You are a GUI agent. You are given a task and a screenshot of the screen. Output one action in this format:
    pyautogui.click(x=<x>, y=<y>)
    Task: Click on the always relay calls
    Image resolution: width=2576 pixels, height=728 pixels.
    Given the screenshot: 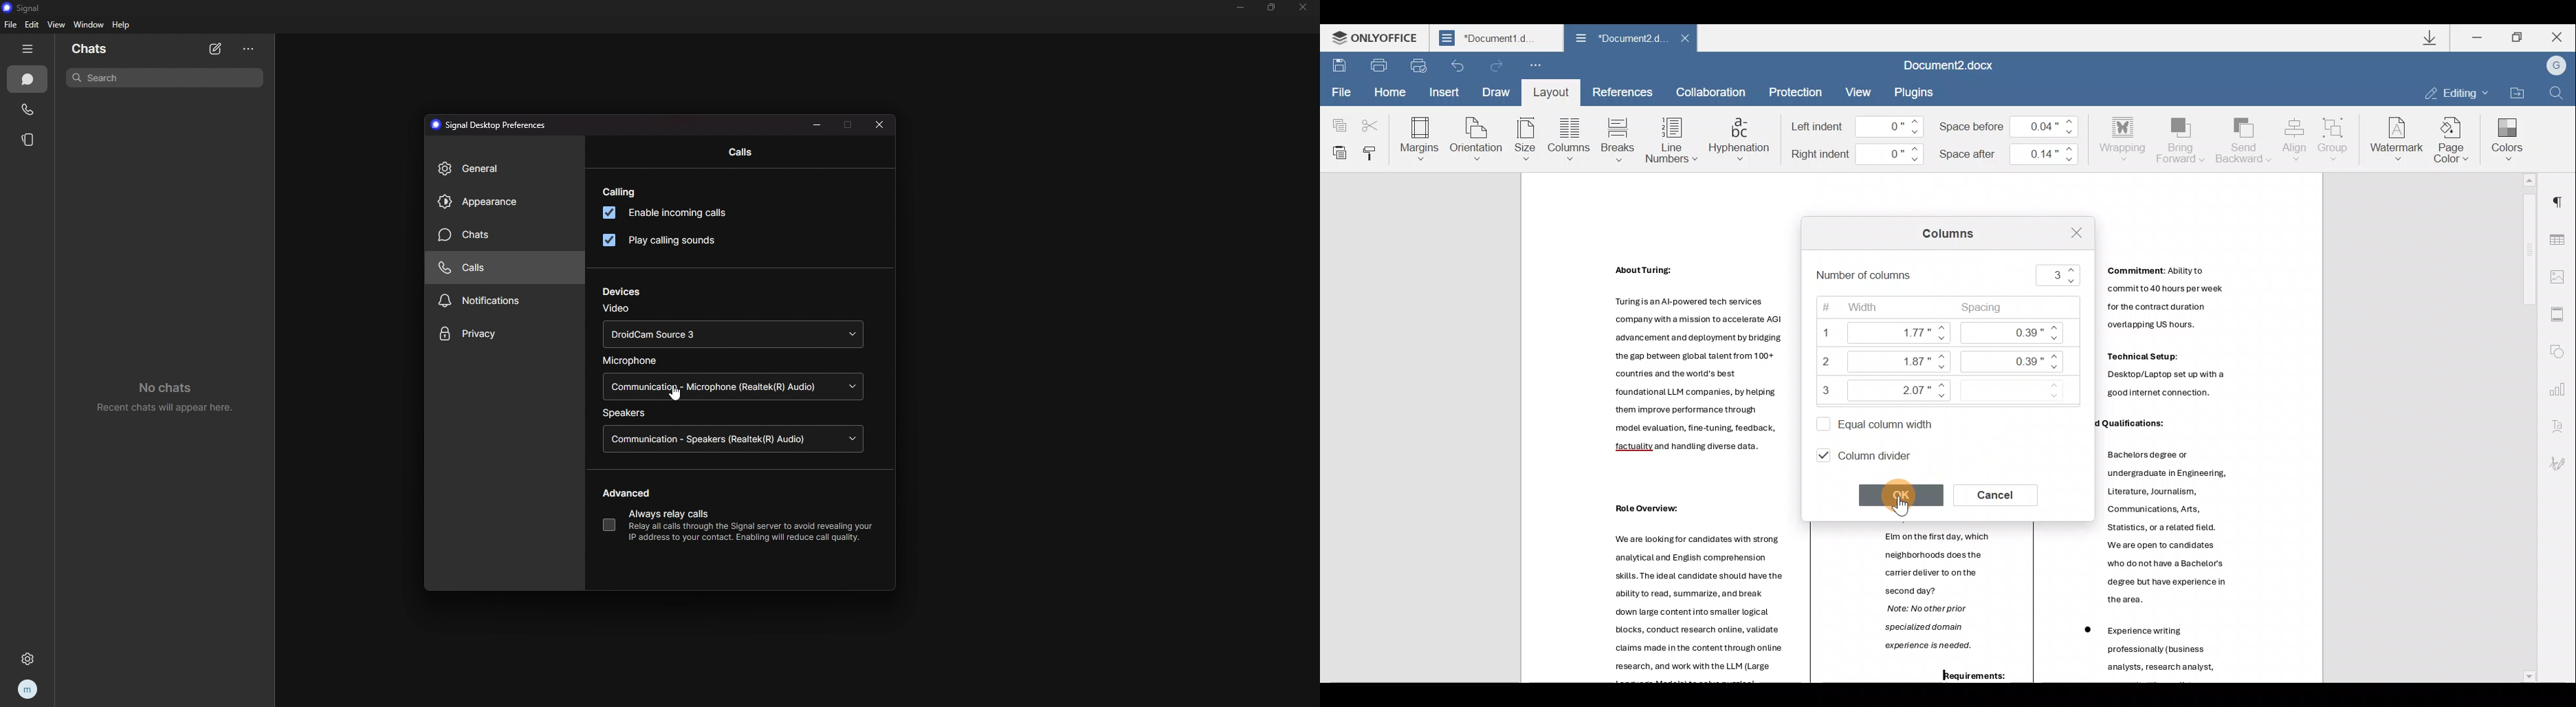 What is the action you would take?
    pyautogui.click(x=675, y=513)
    